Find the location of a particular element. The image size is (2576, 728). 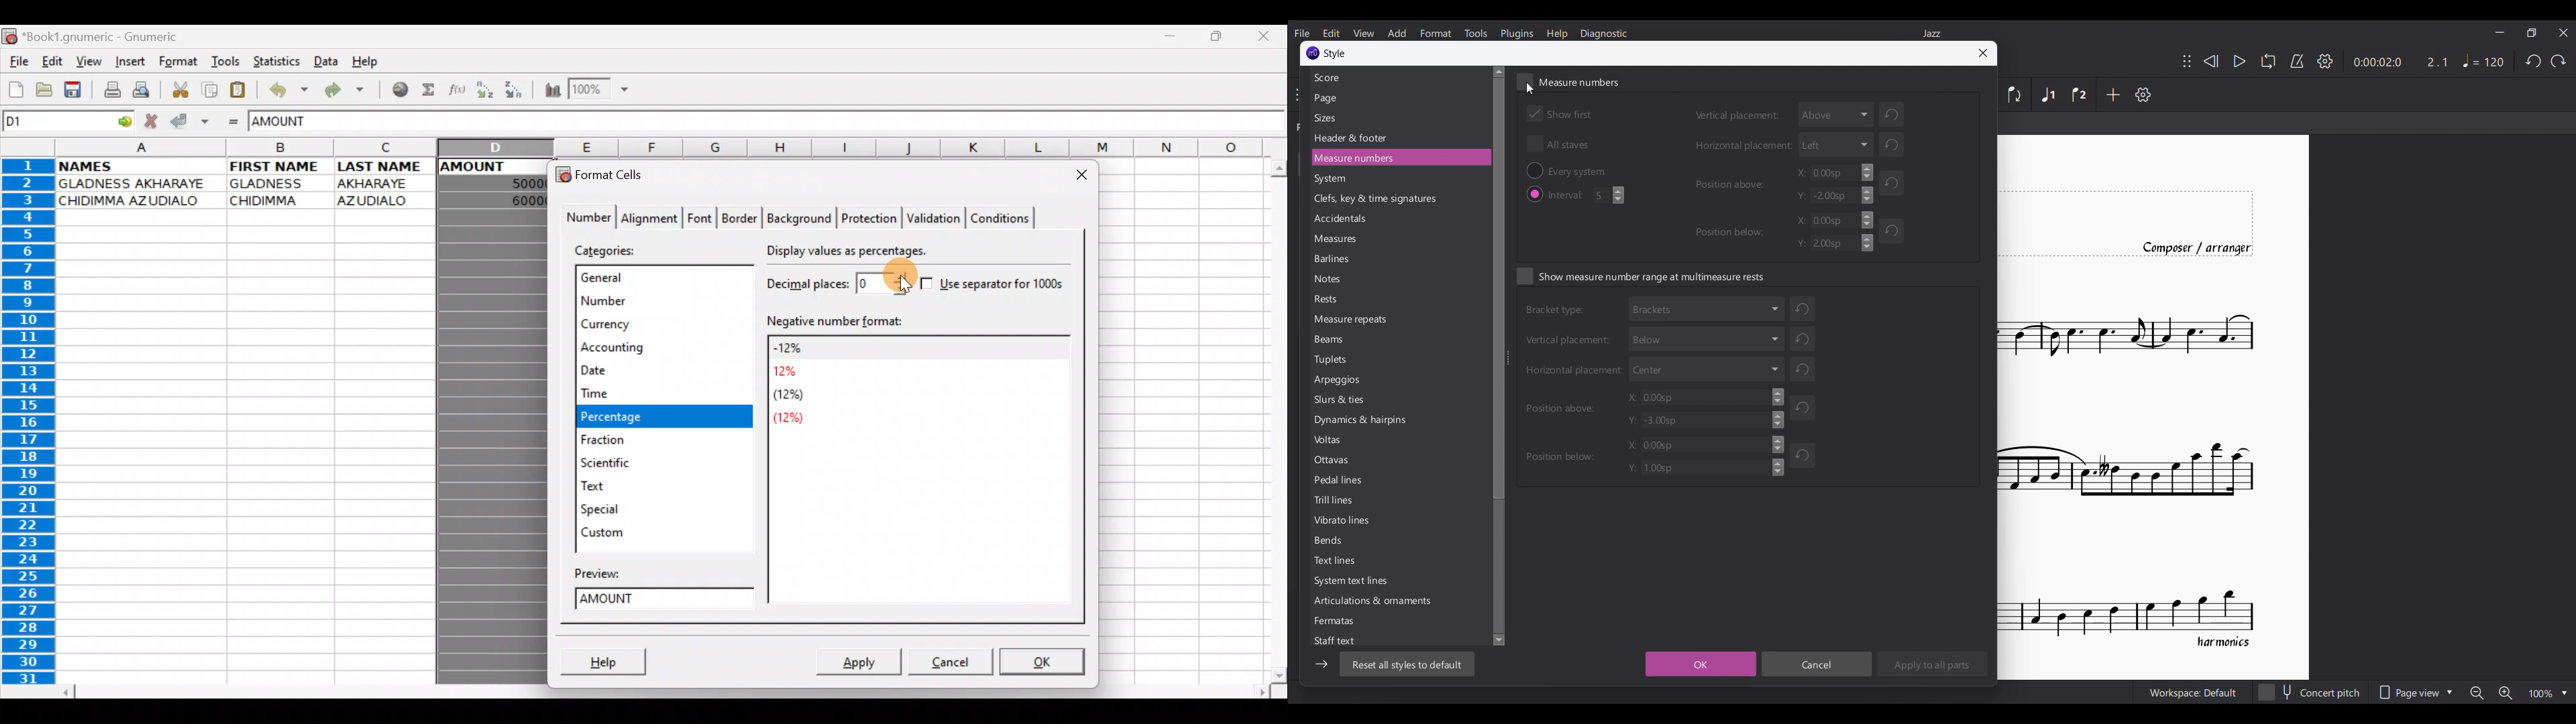

X: 0.0 is located at coordinates (1702, 444).